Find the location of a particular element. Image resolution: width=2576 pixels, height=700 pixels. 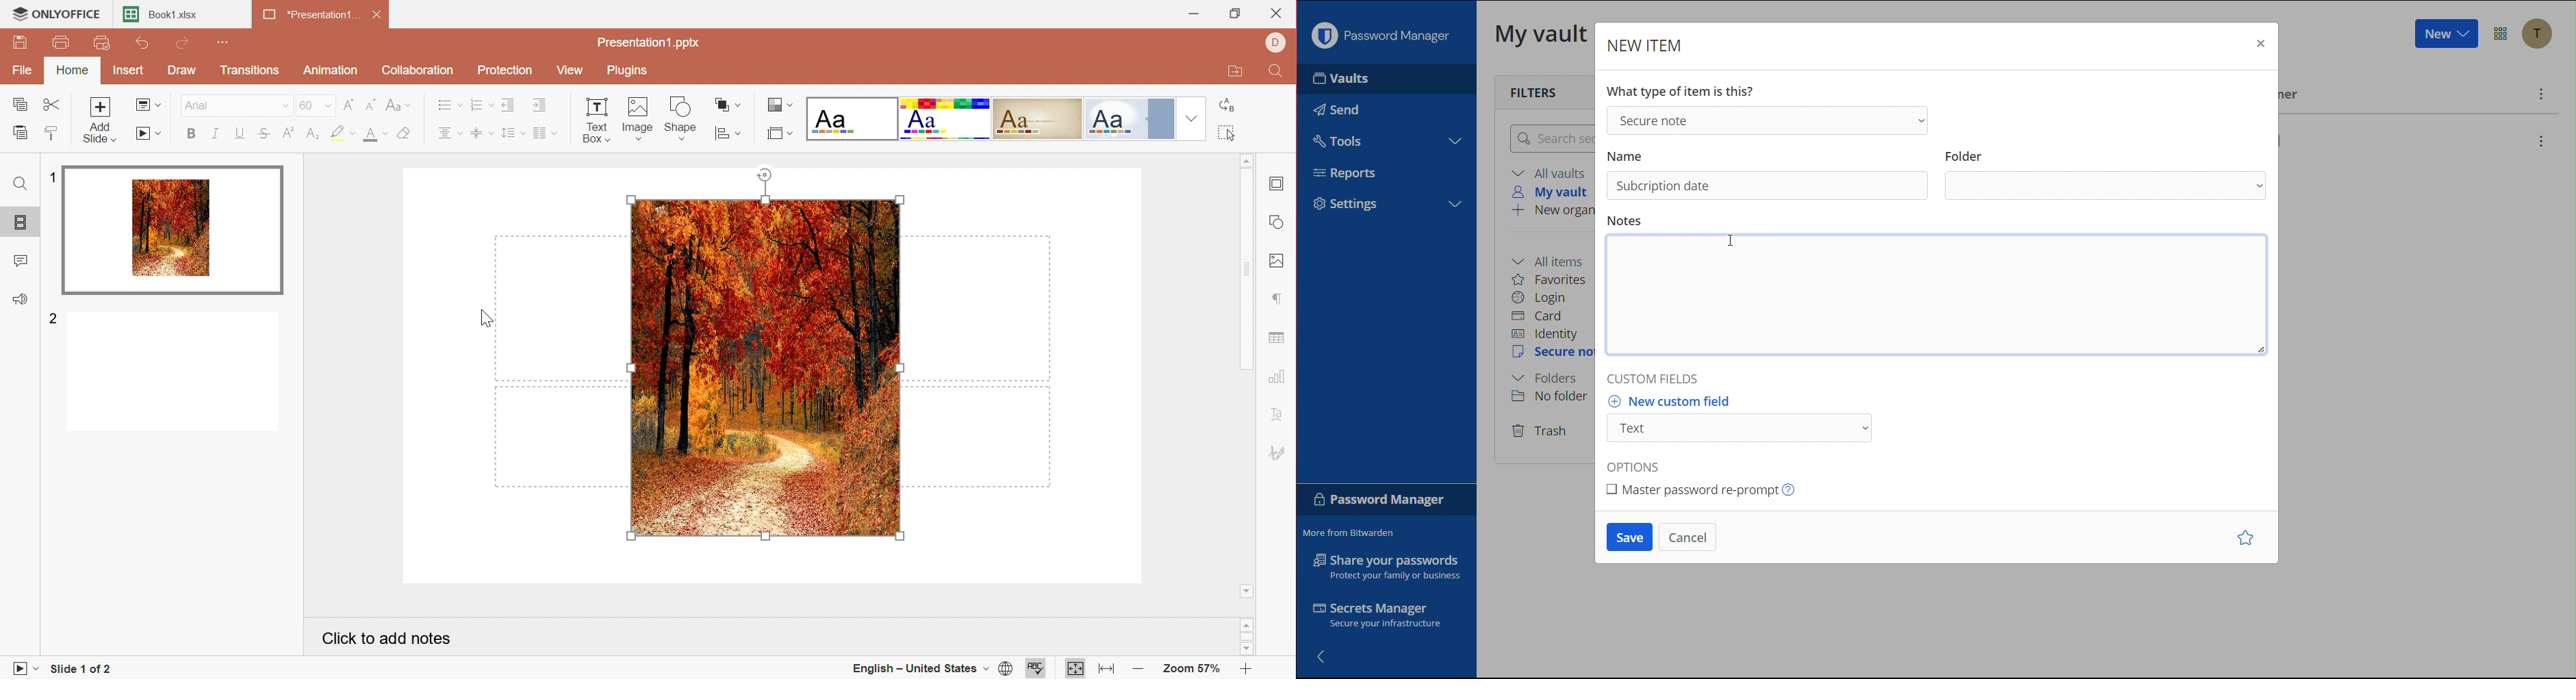

Identity is located at coordinates (1545, 335).